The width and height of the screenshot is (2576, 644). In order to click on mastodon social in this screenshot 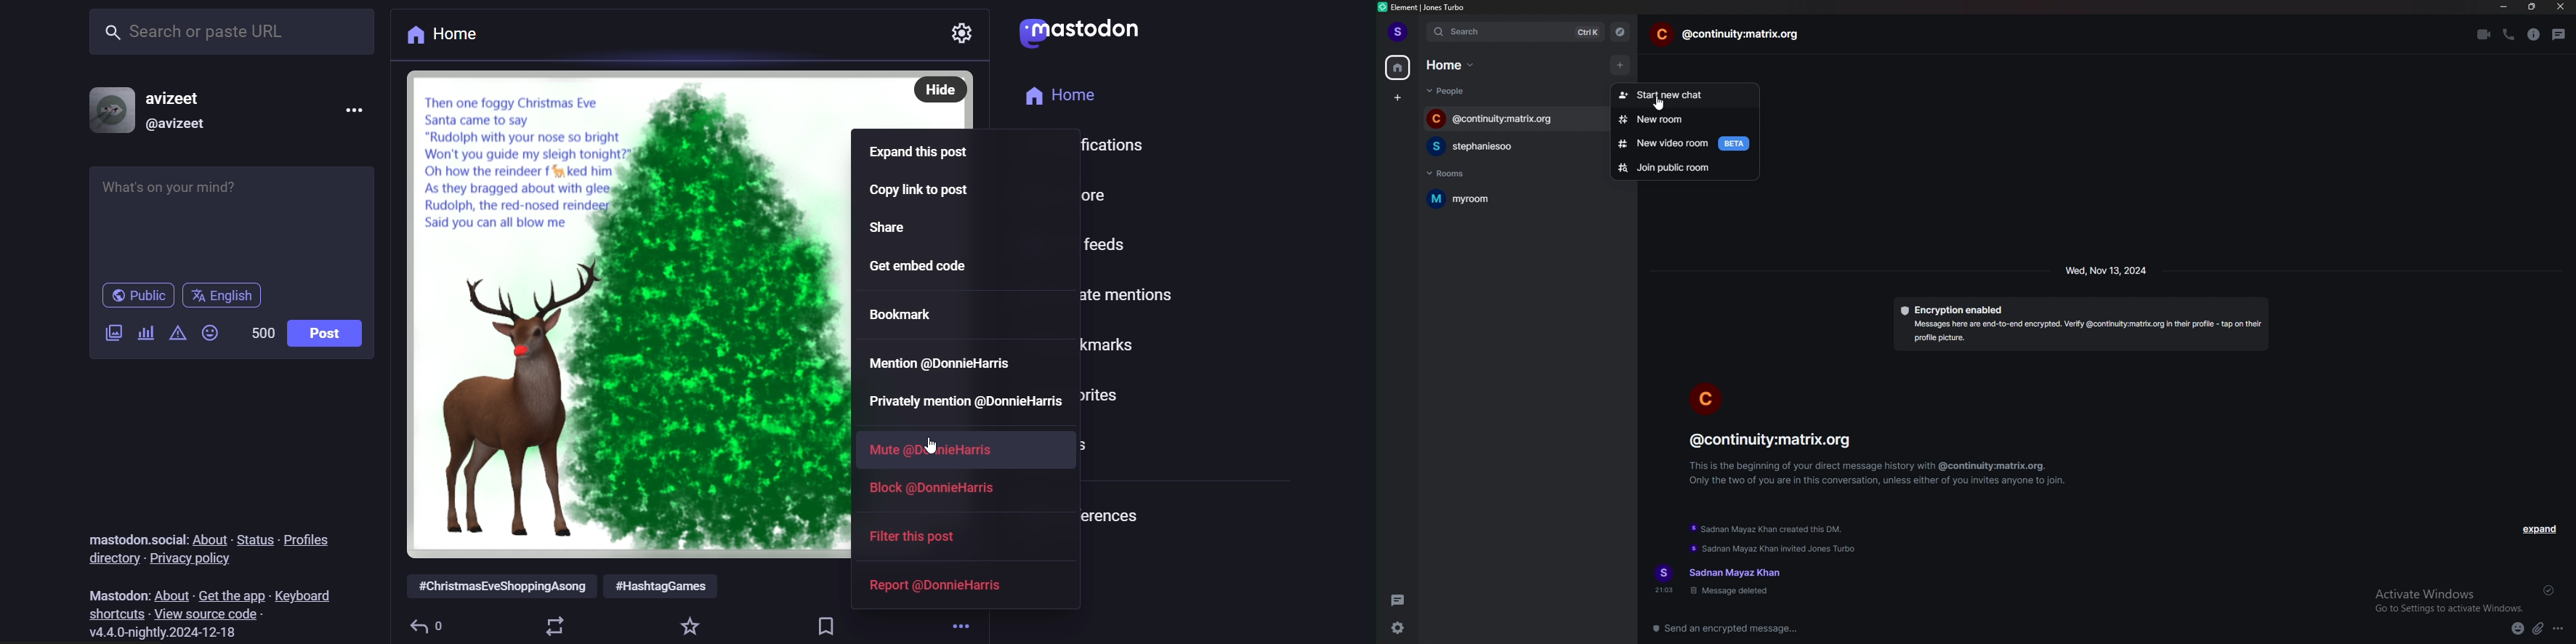, I will do `click(135, 539)`.